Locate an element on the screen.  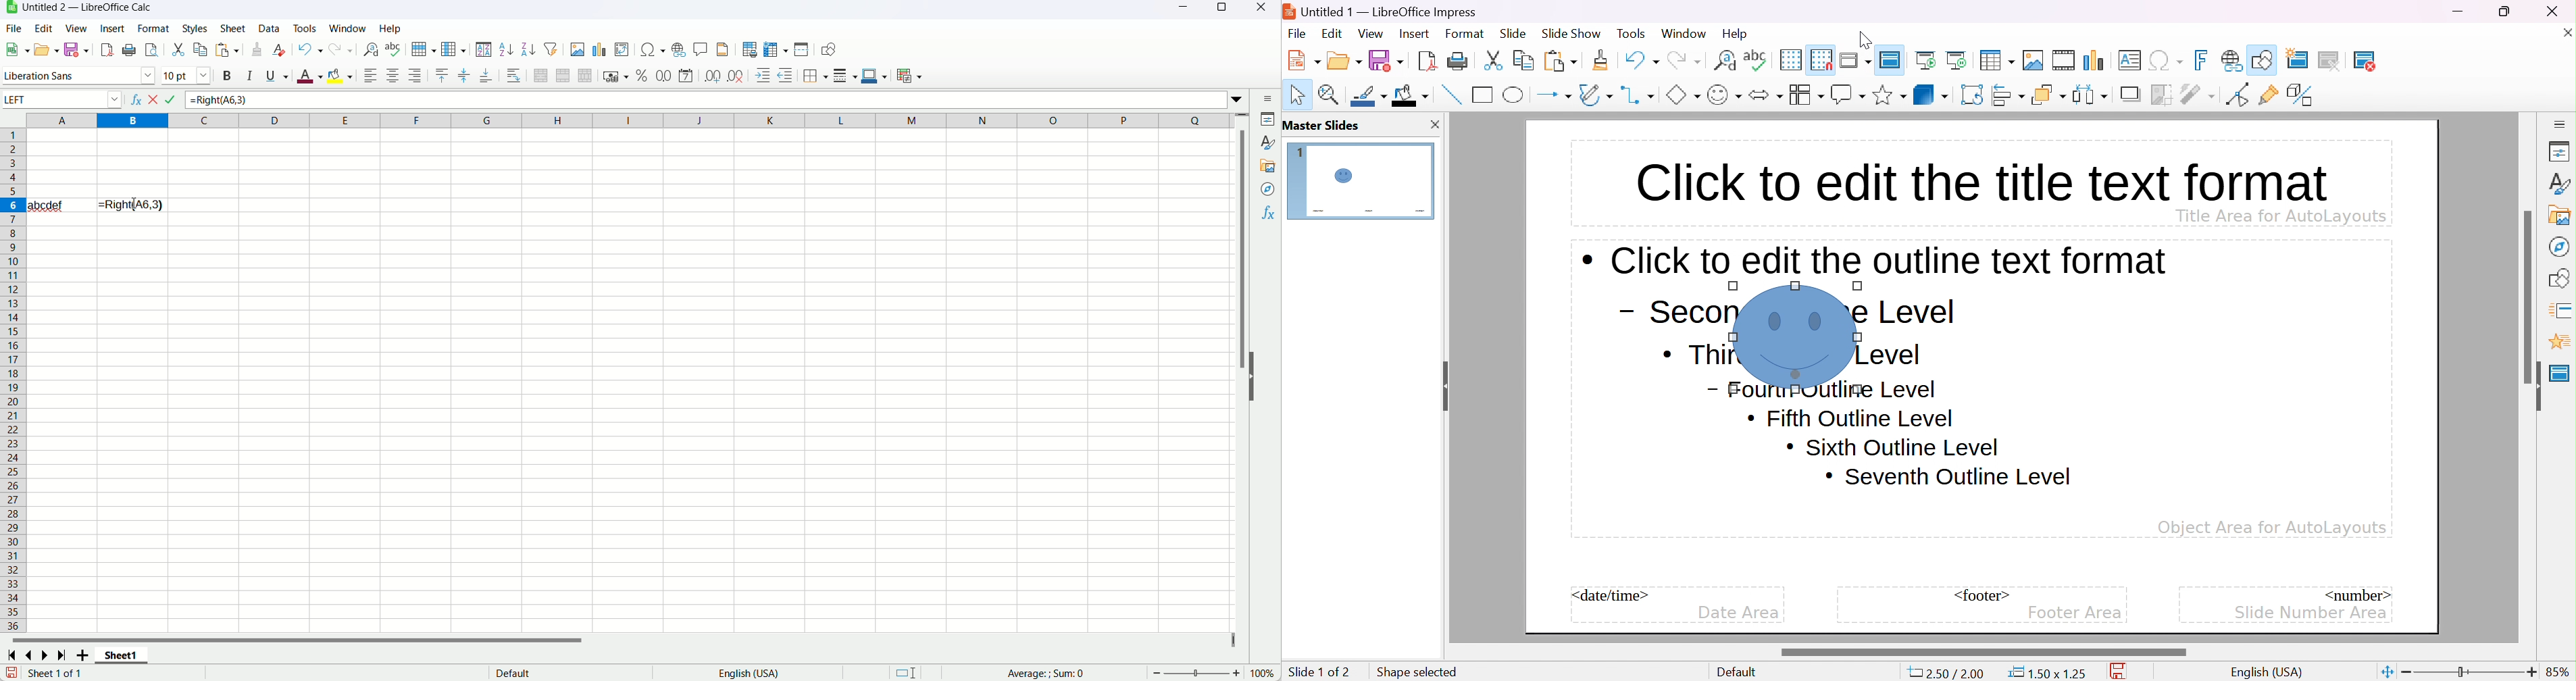
open is located at coordinates (17, 49).